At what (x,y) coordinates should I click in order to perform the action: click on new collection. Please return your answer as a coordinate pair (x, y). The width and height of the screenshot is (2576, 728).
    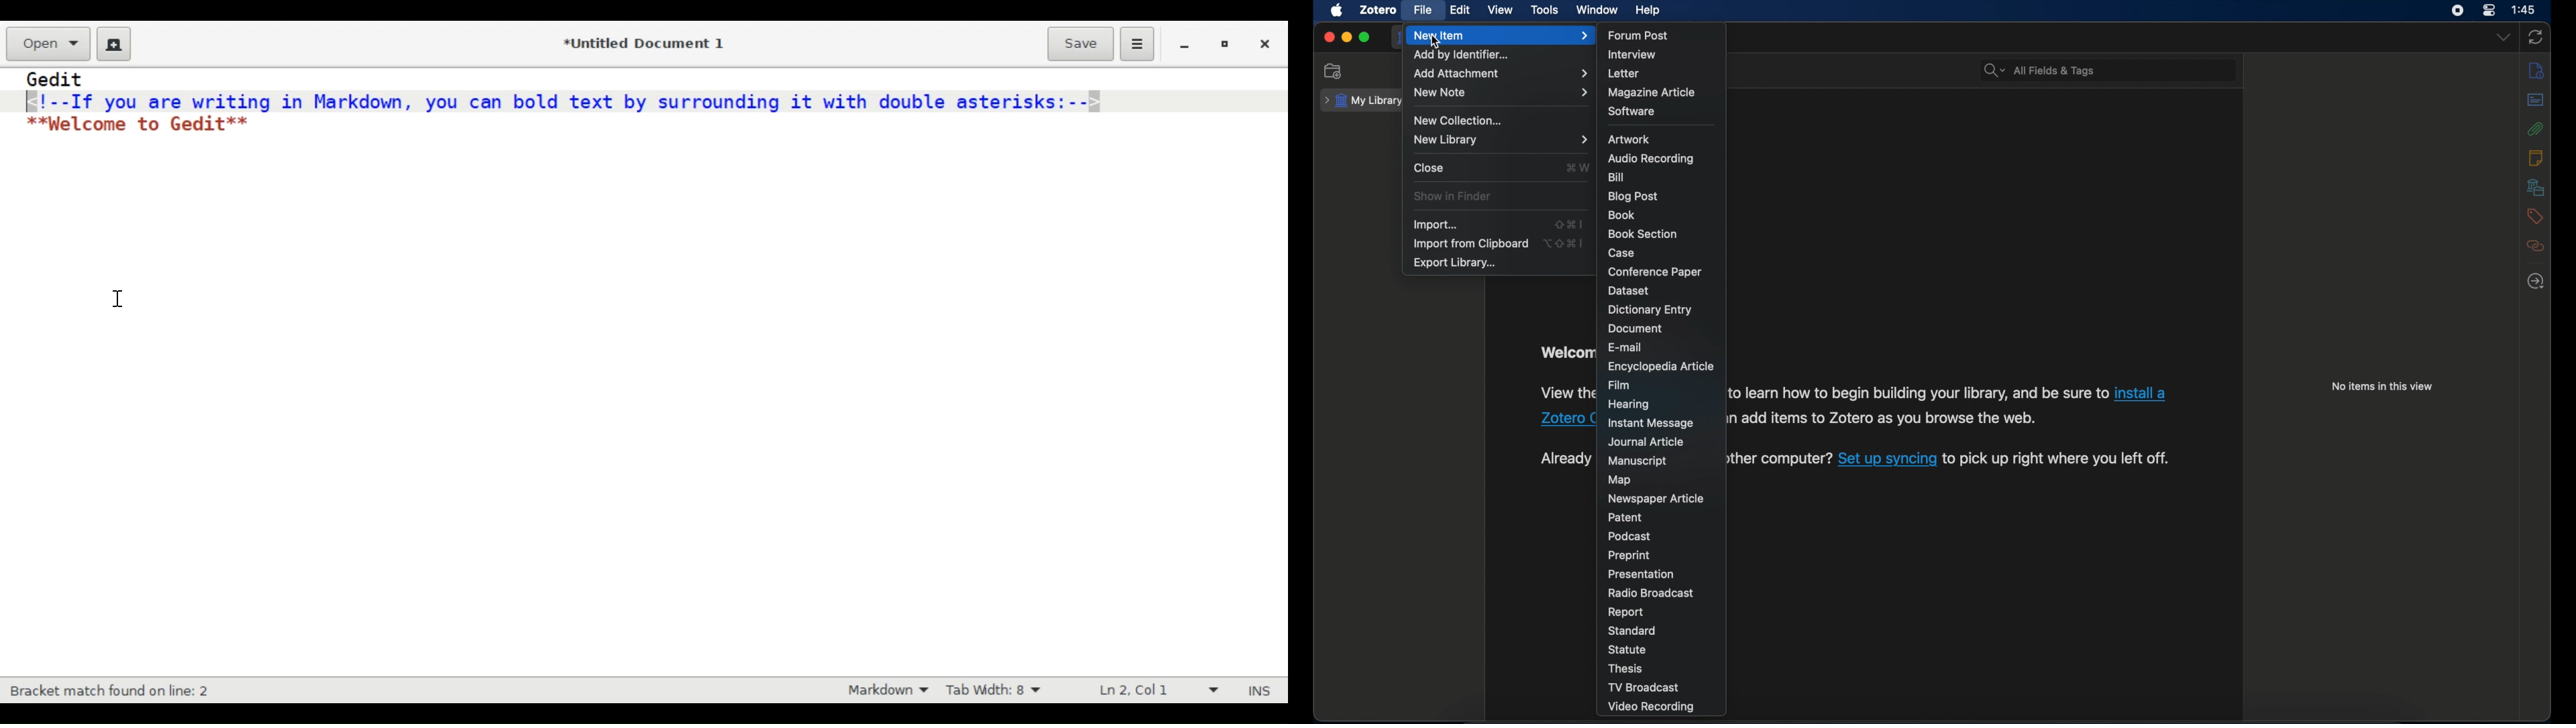
    Looking at the image, I should click on (1460, 121).